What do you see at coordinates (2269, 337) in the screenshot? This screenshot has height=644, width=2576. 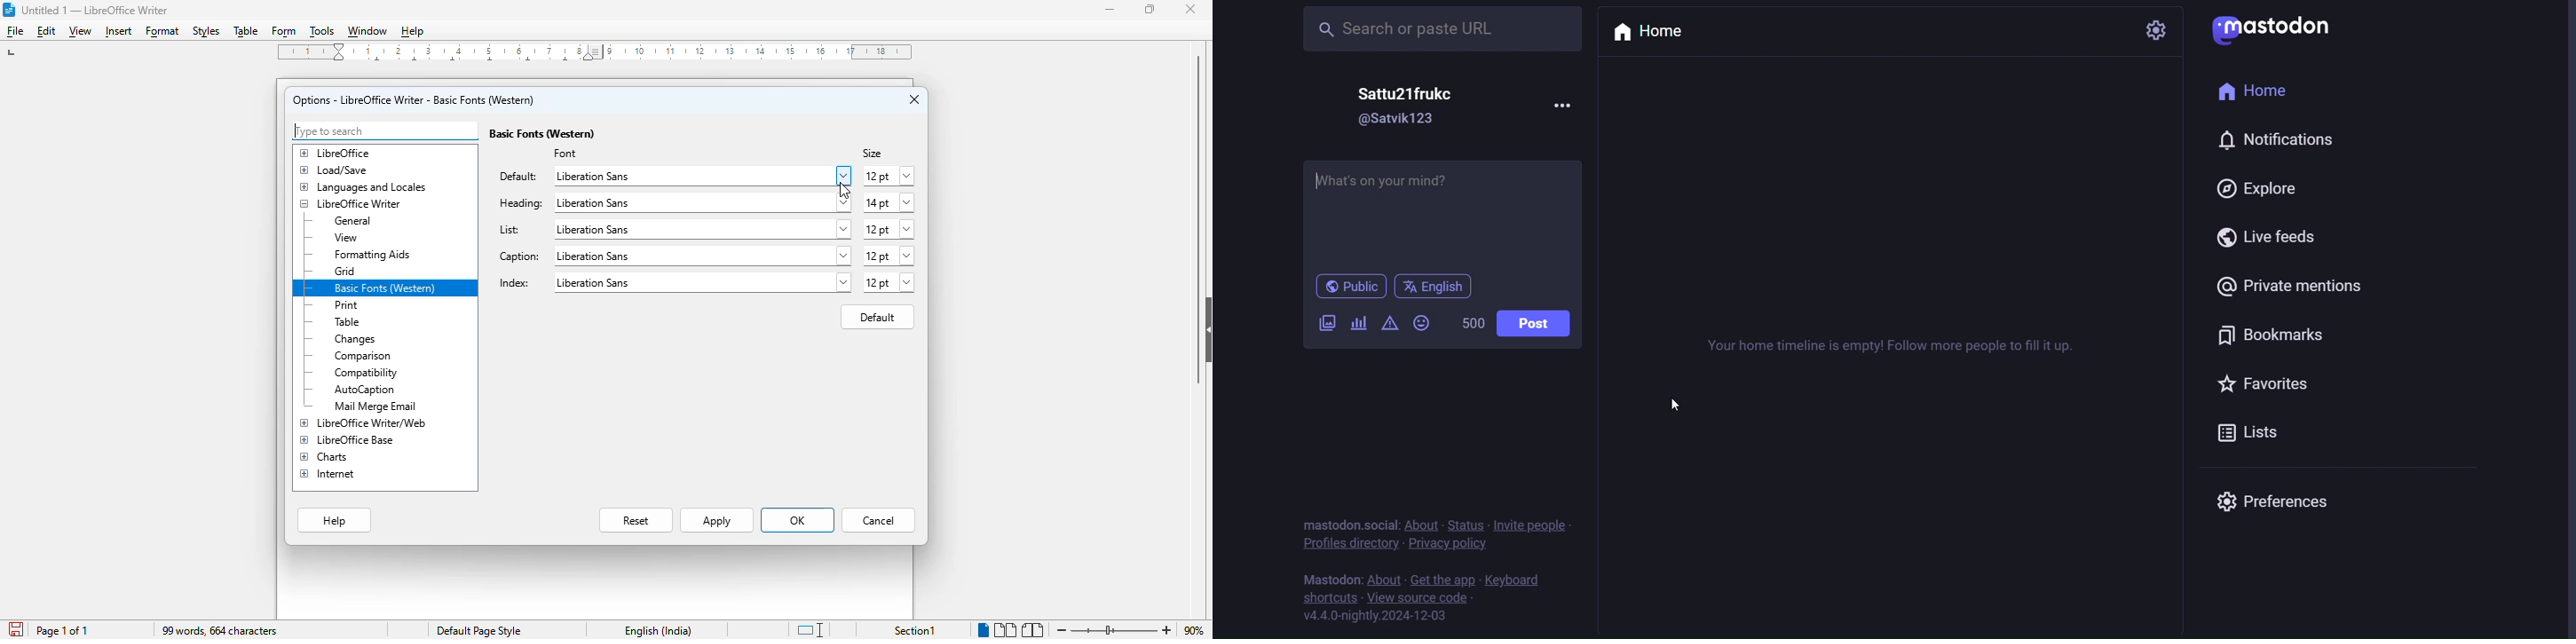 I see `bookmark` at bounding box center [2269, 337].